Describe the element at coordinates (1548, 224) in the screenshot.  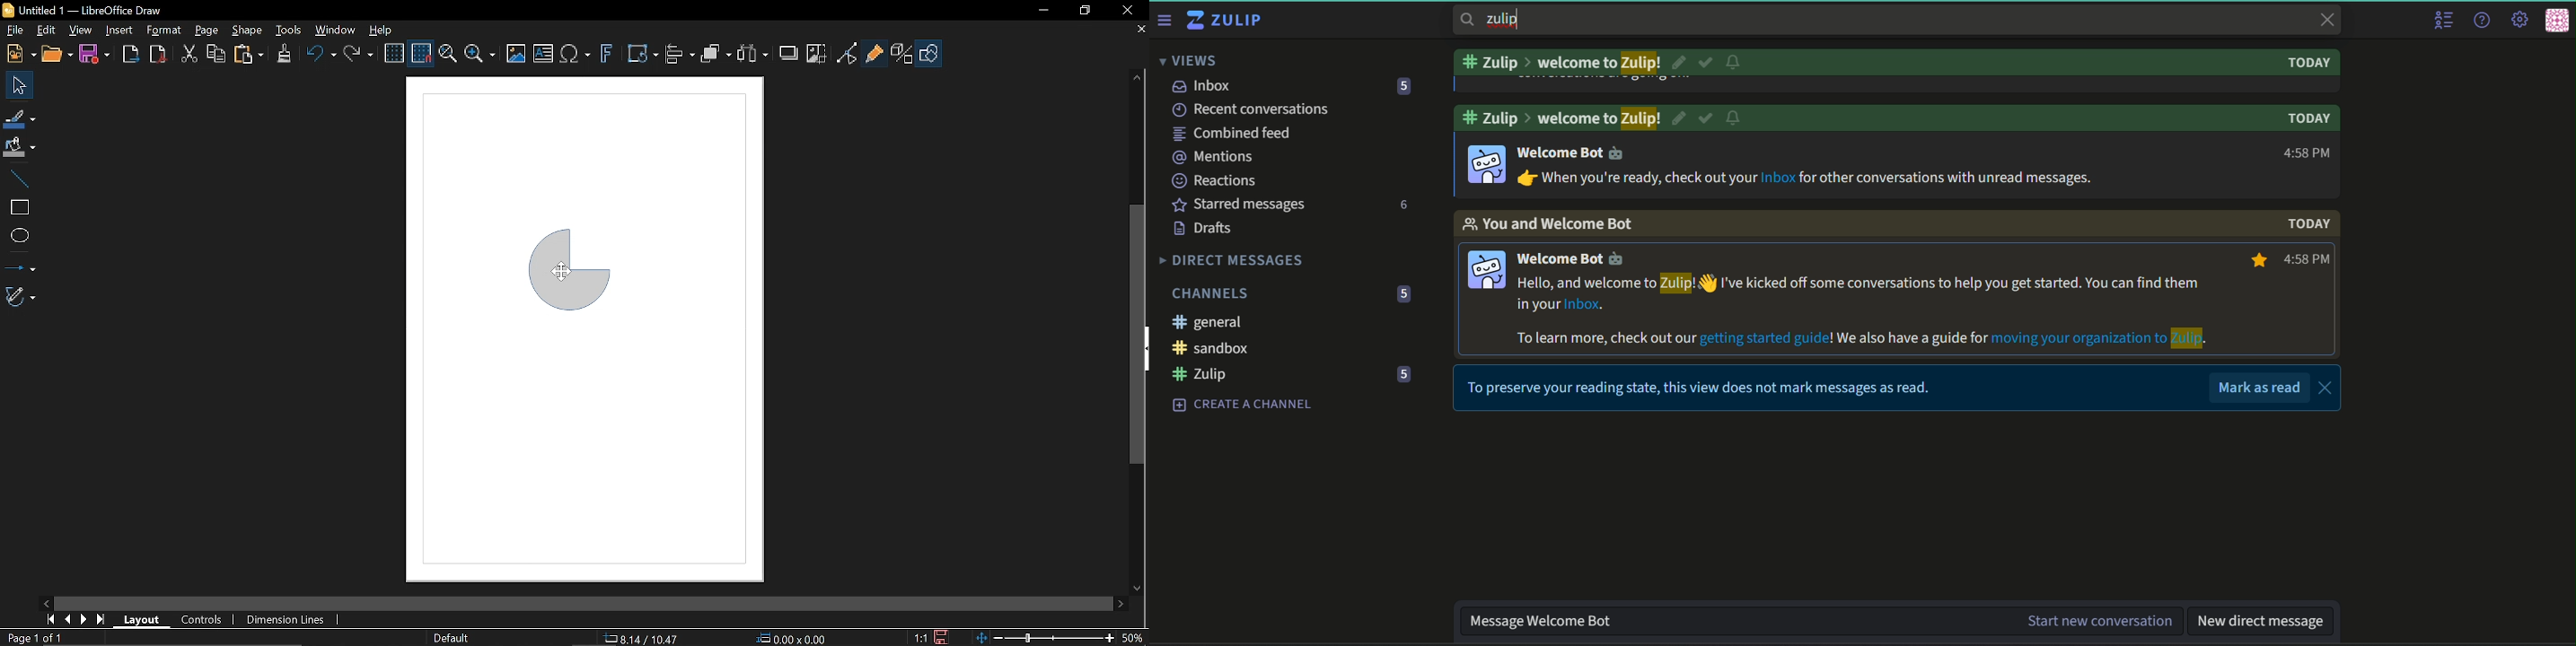
I see `text` at that location.